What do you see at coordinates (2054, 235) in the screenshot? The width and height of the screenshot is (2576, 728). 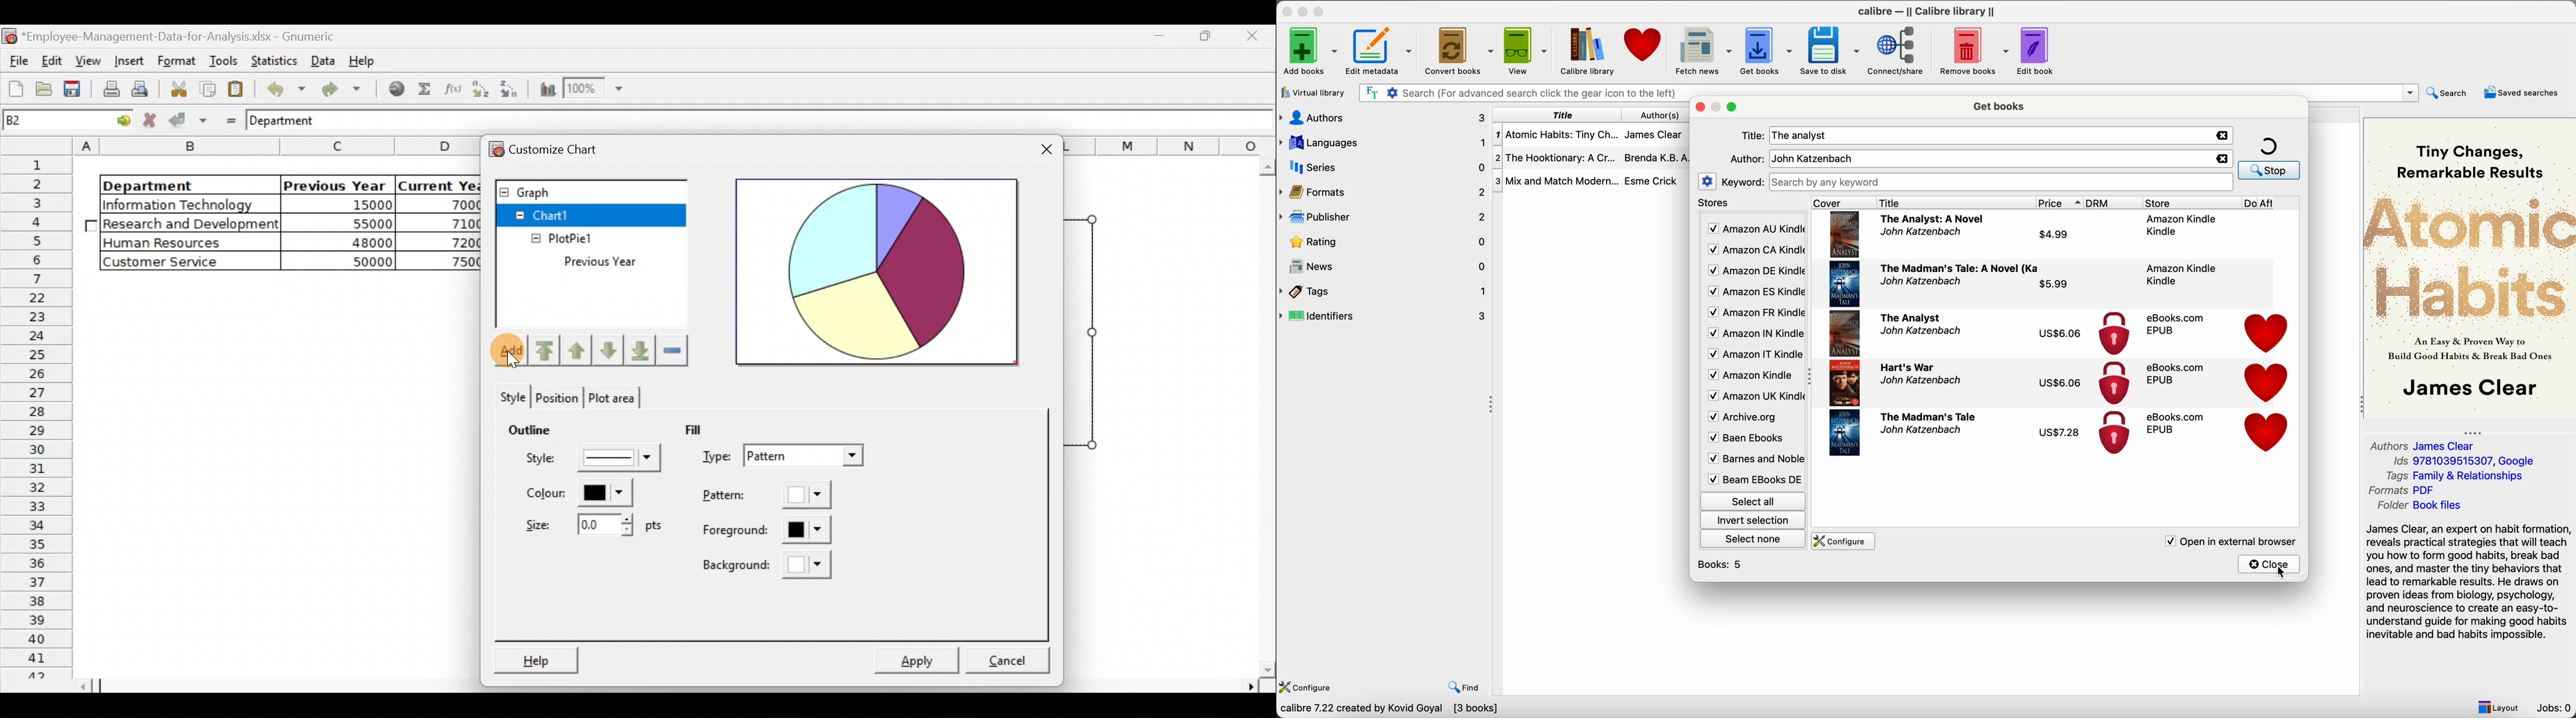 I see `$4.99` at bounding box center [2054, 235].